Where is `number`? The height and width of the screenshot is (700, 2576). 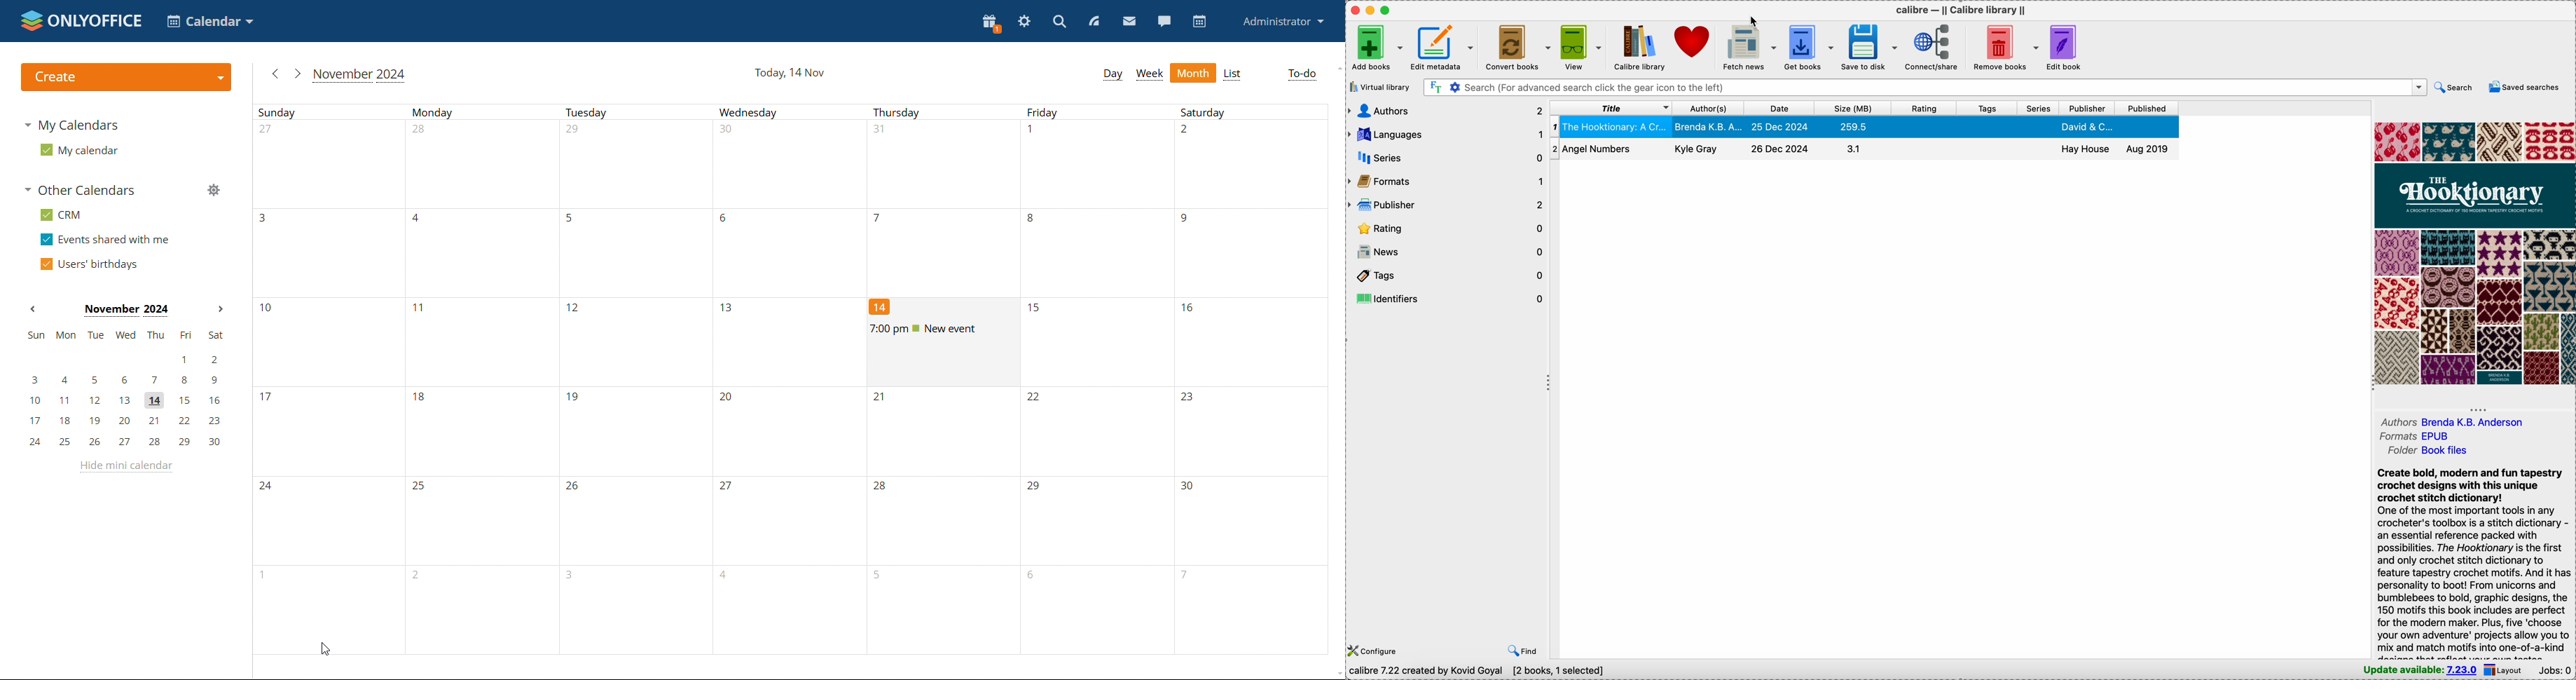 number is located at coordinates (726, 217).